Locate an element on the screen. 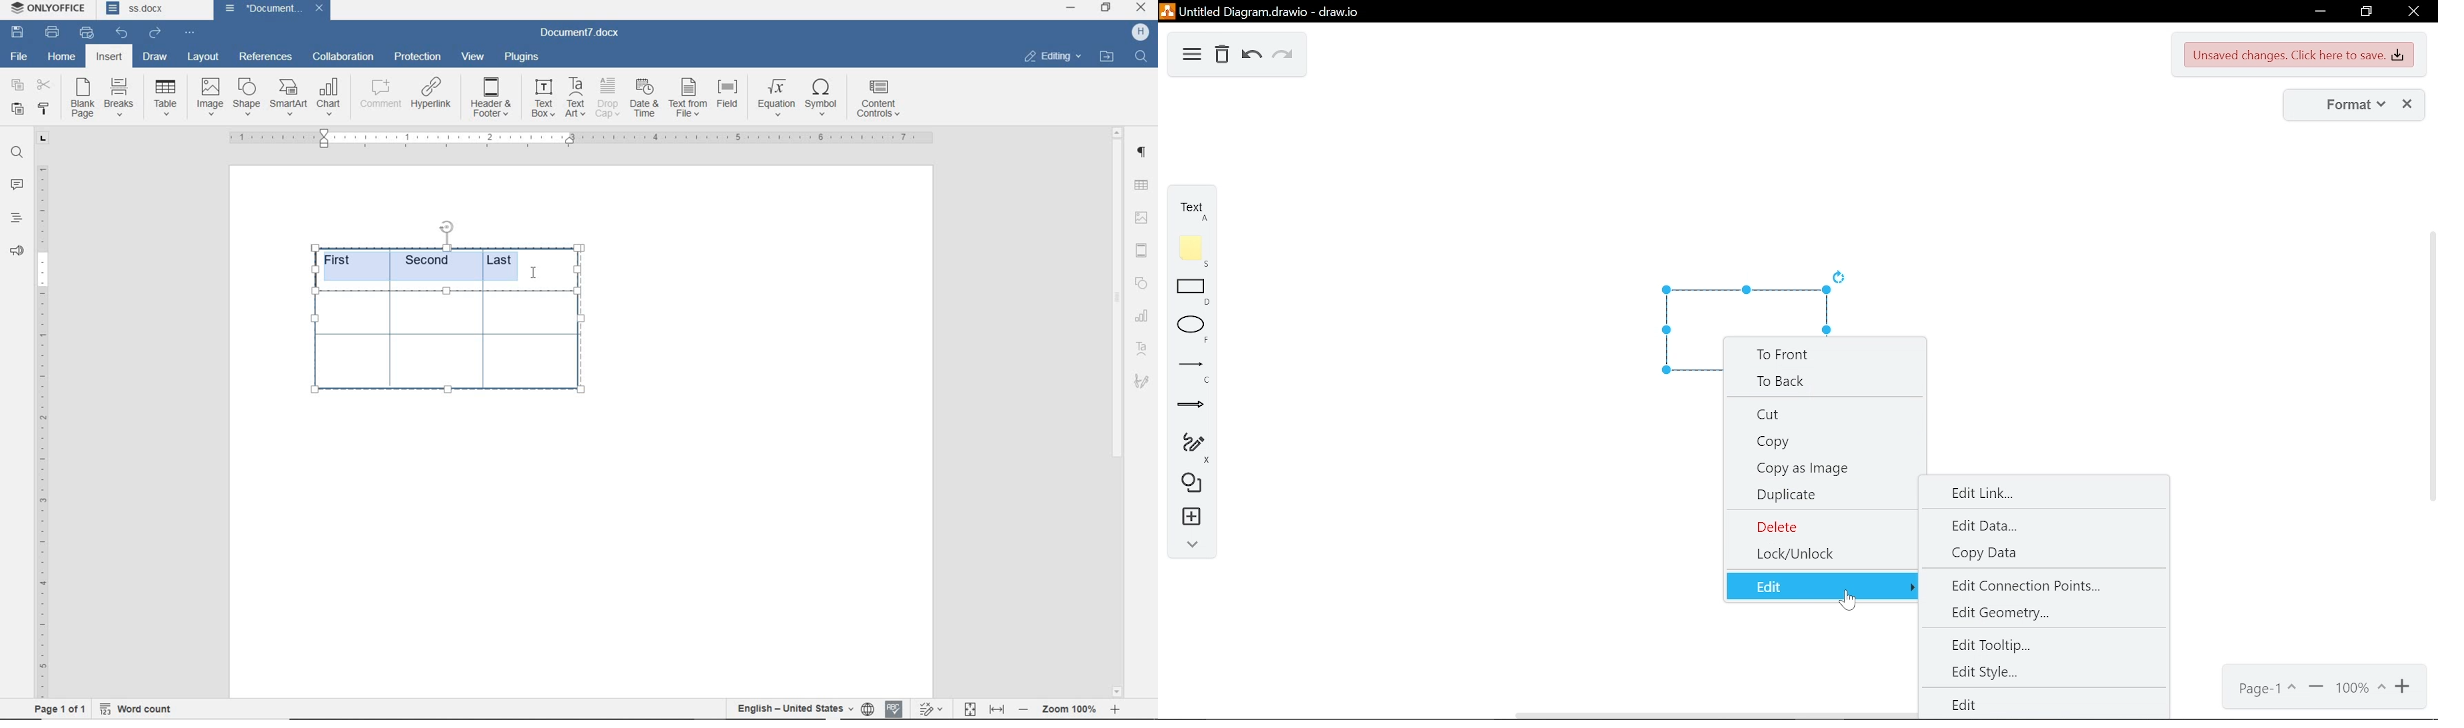 This screenshot has height=728, width=2464. track changes is located at coordinates (933, 708).